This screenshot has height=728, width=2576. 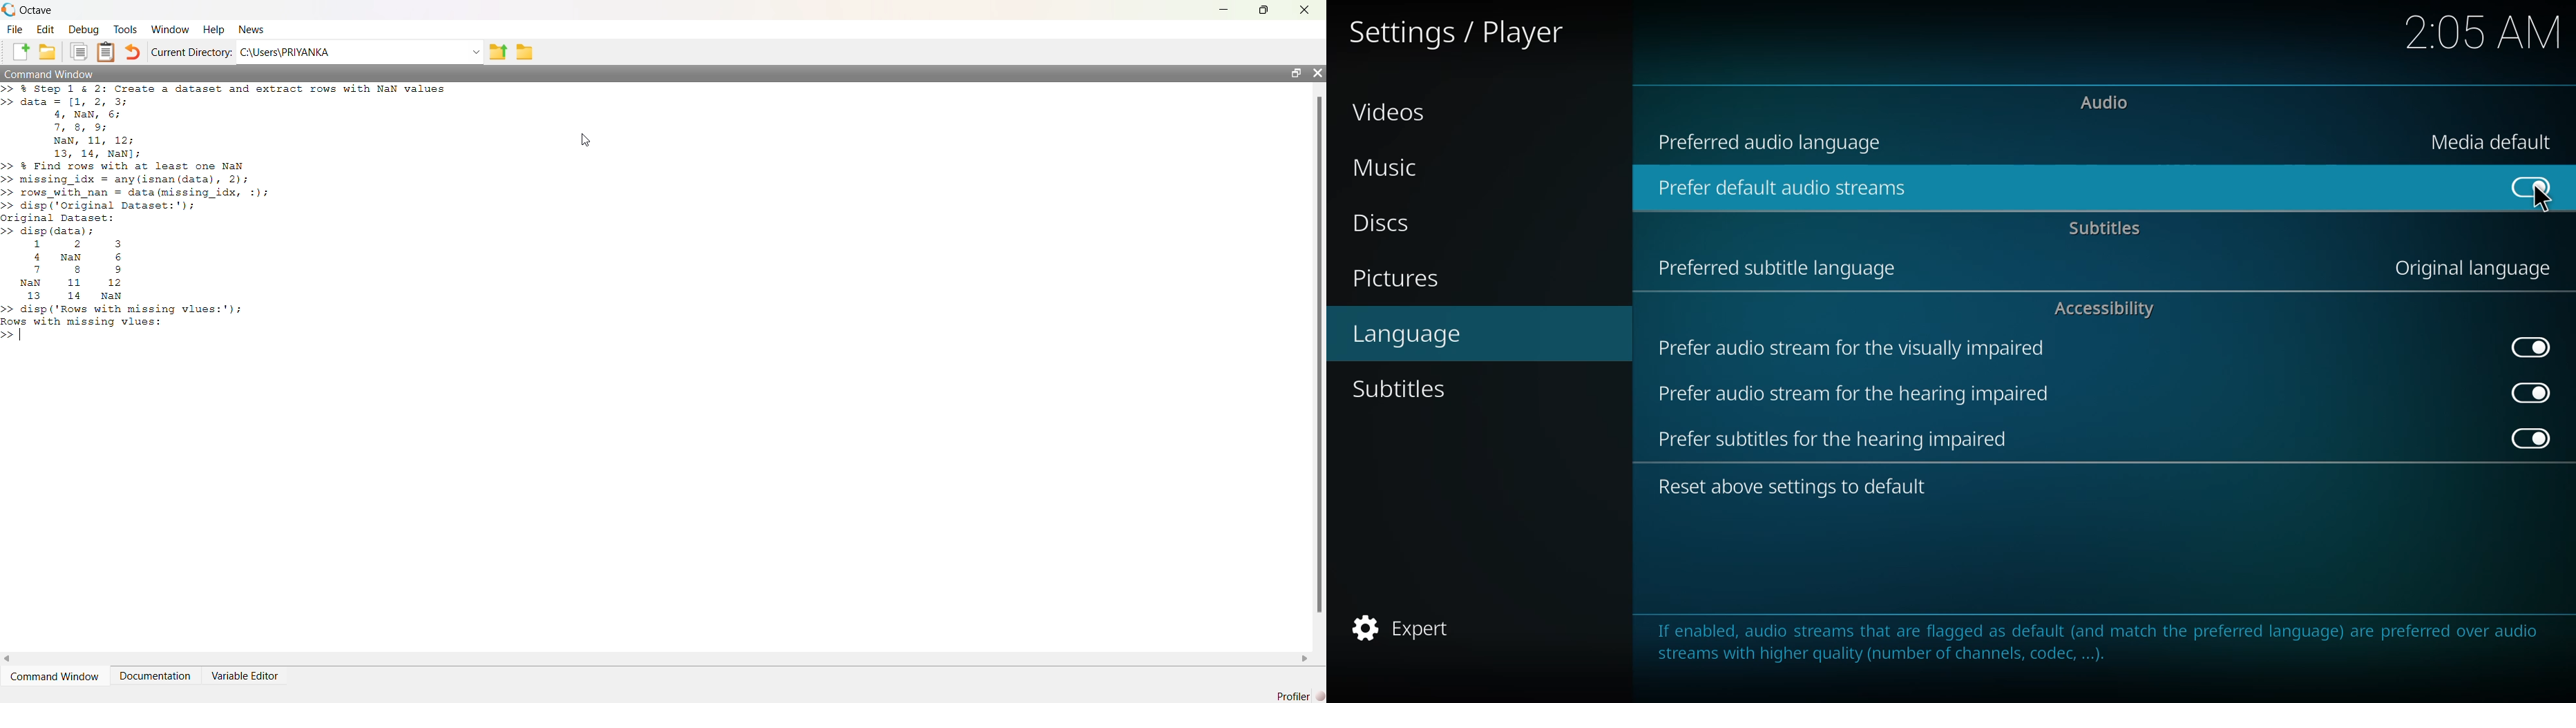 I want to click on language, so click(x=1412, y=333).